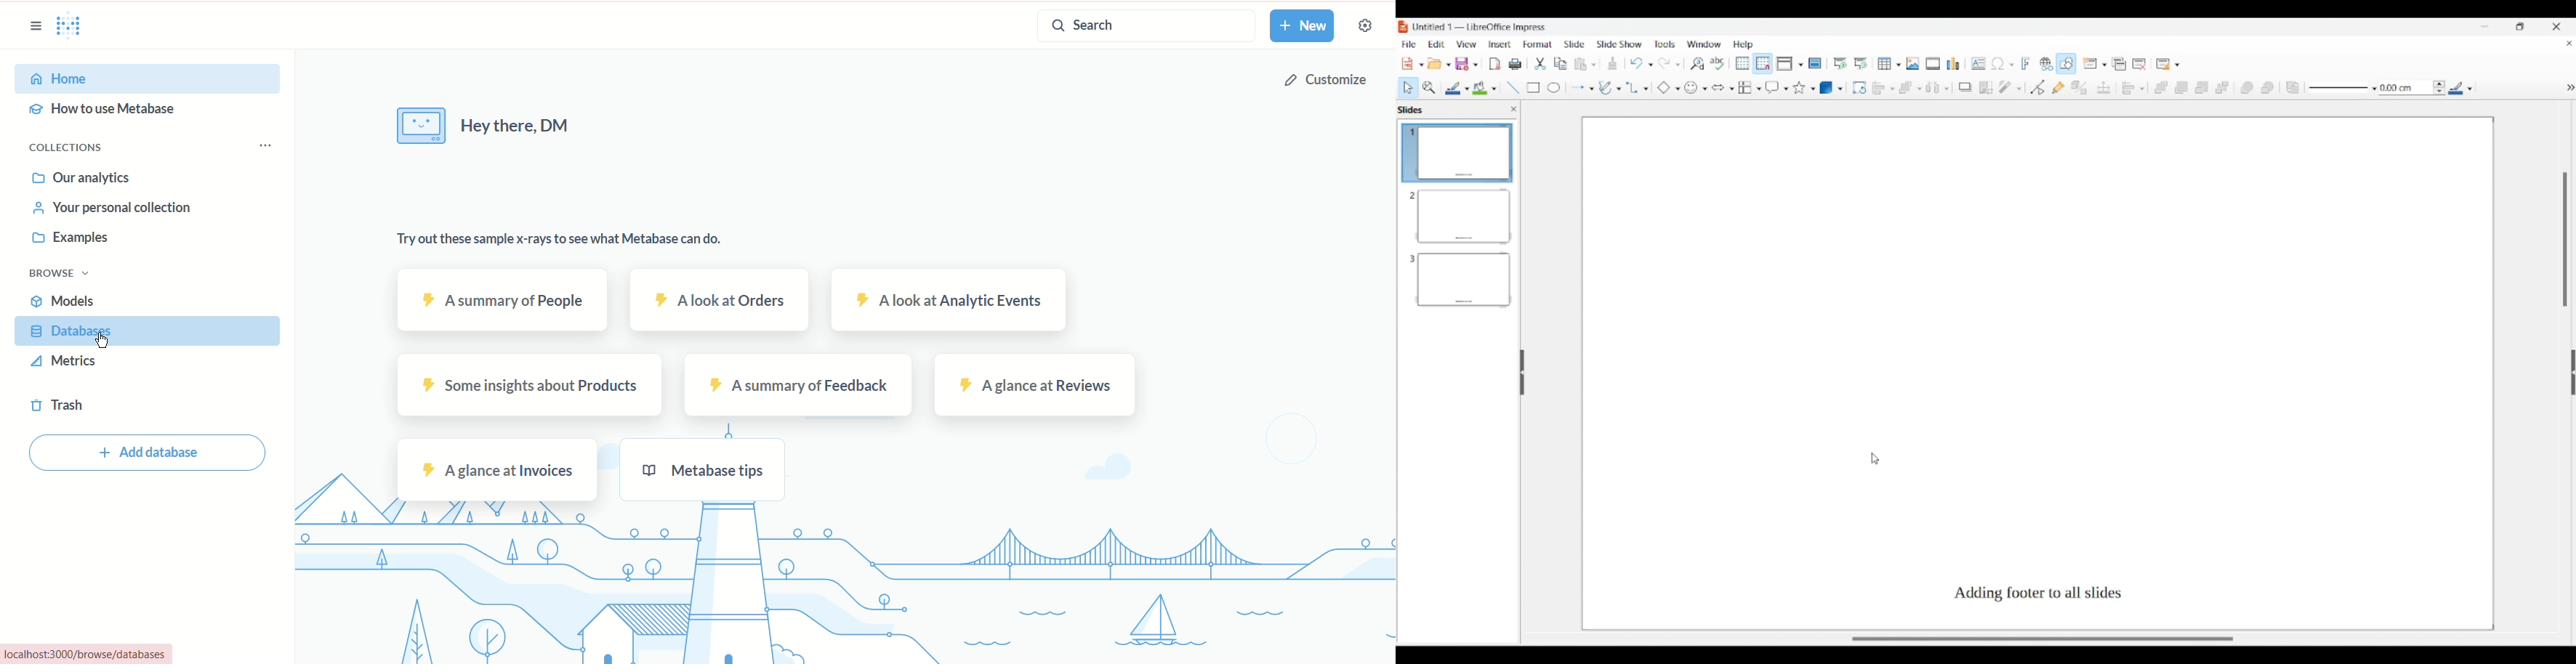 This screenshot has width=2576, height=672. I want to click on View menu, so click(1467, 44).